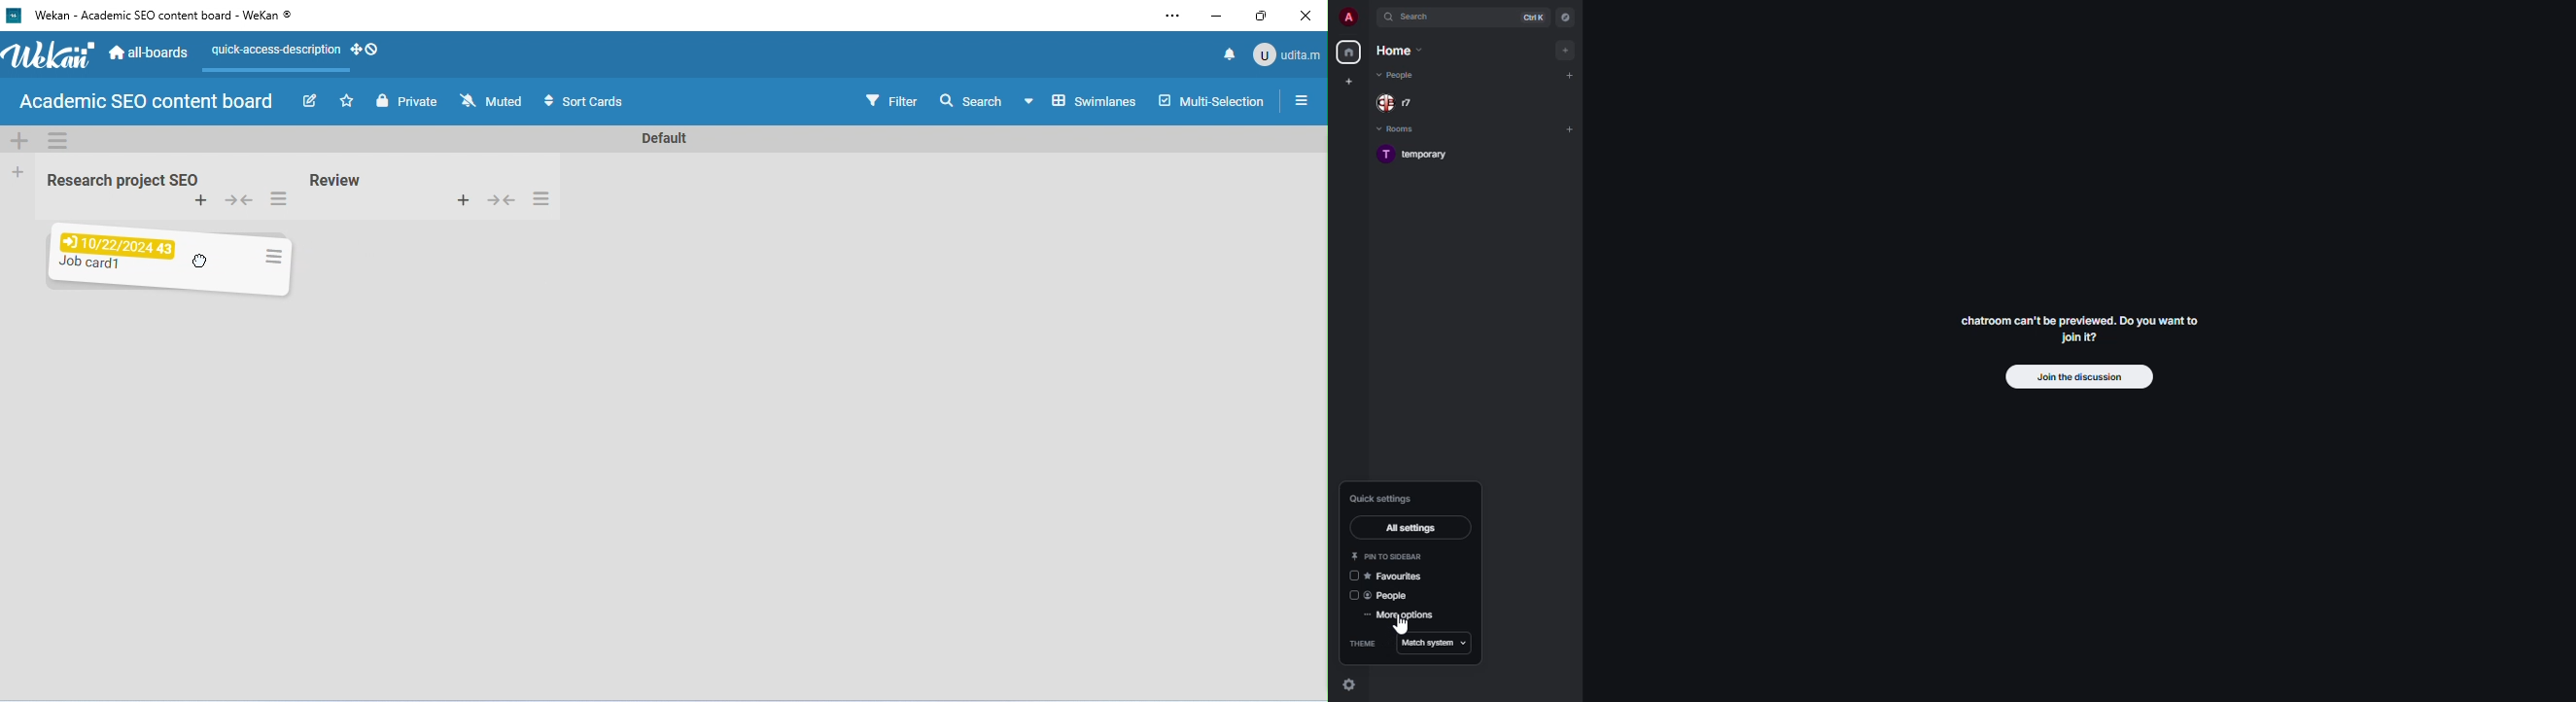 This screenshot has height=728, width=2576. What do you see at coordinates (406, 101) in the screenshot?
I see `private` at bounding box center [406, 101].